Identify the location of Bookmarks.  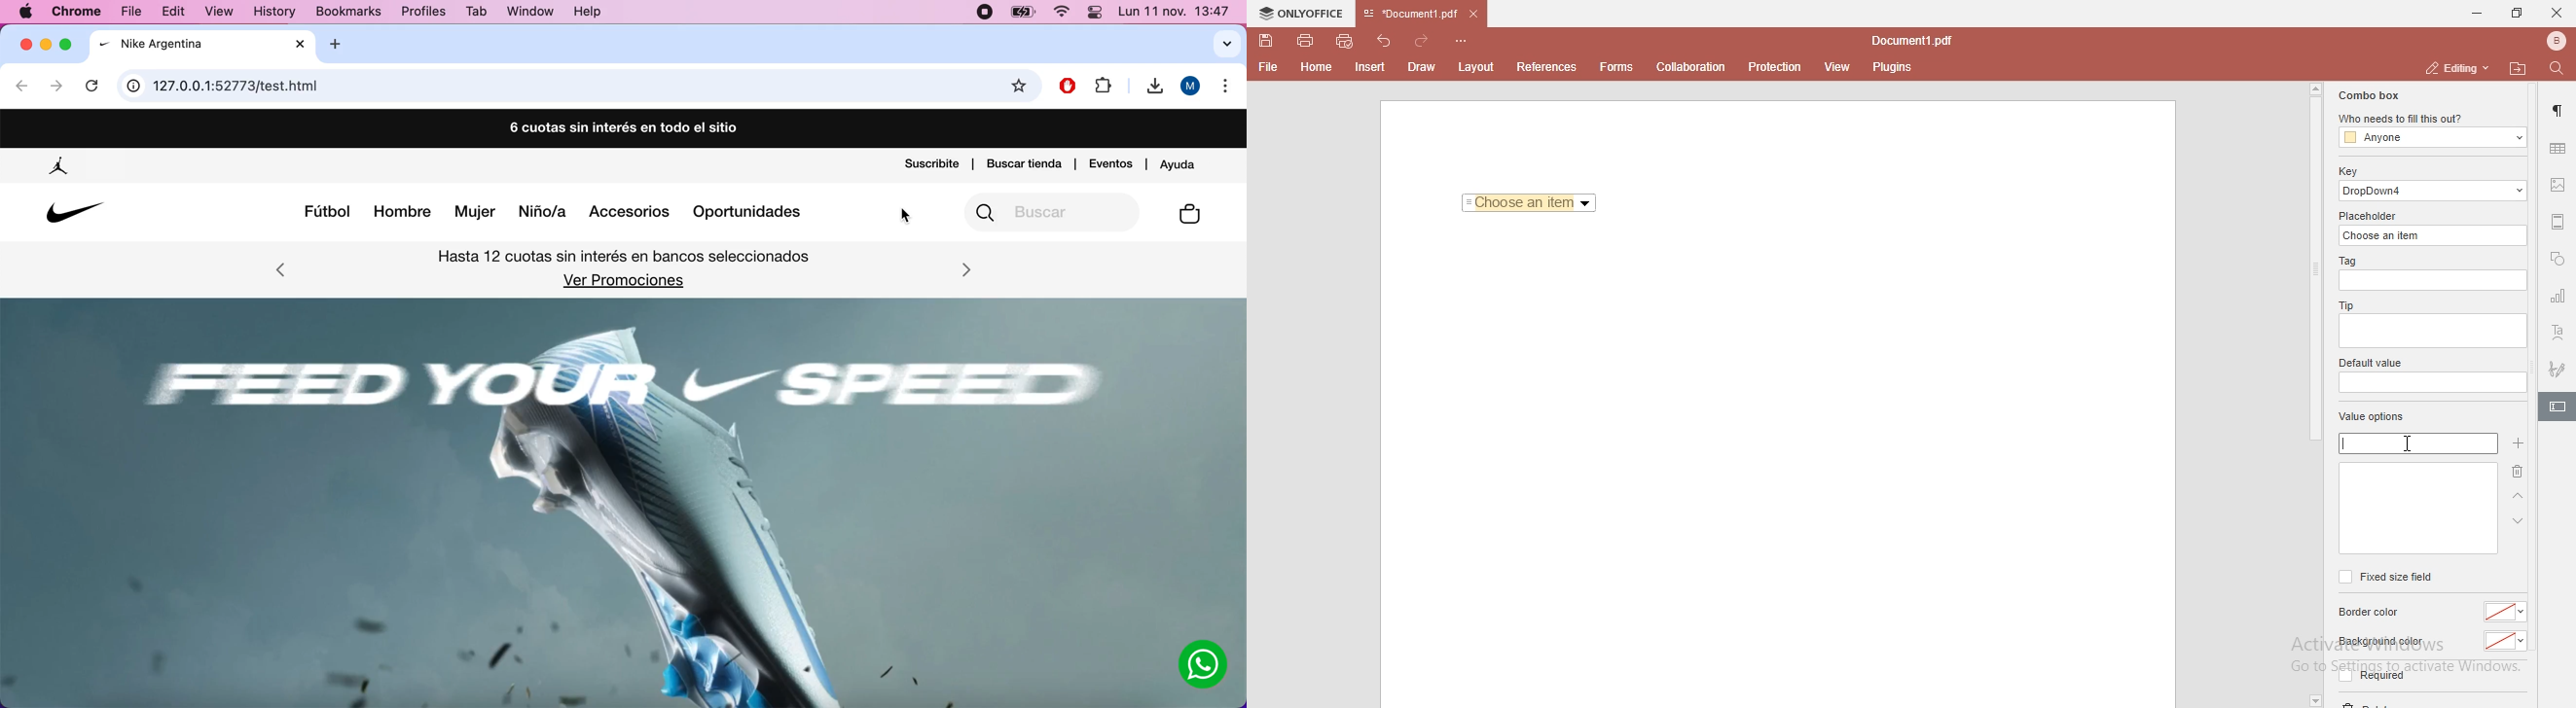
(341, 12).